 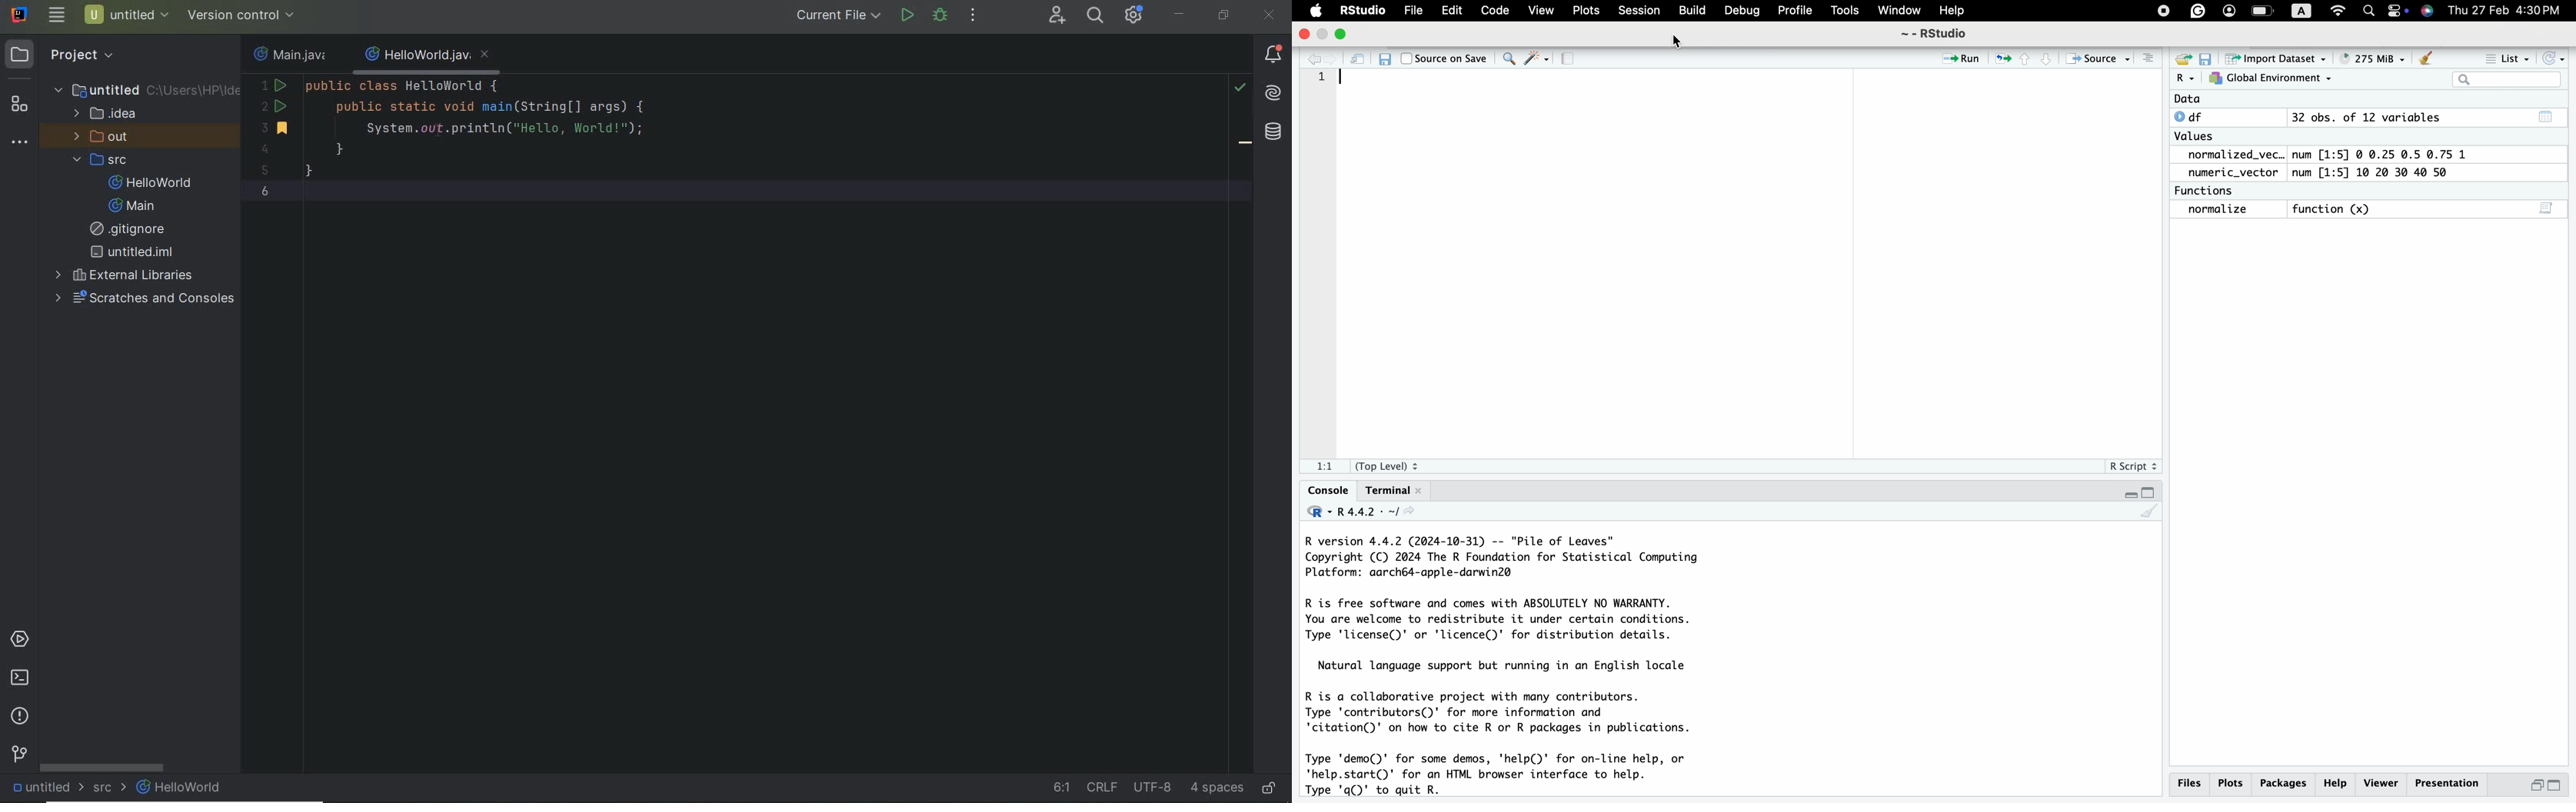 I want to click on show in new window, so click(x=1359, y=61).